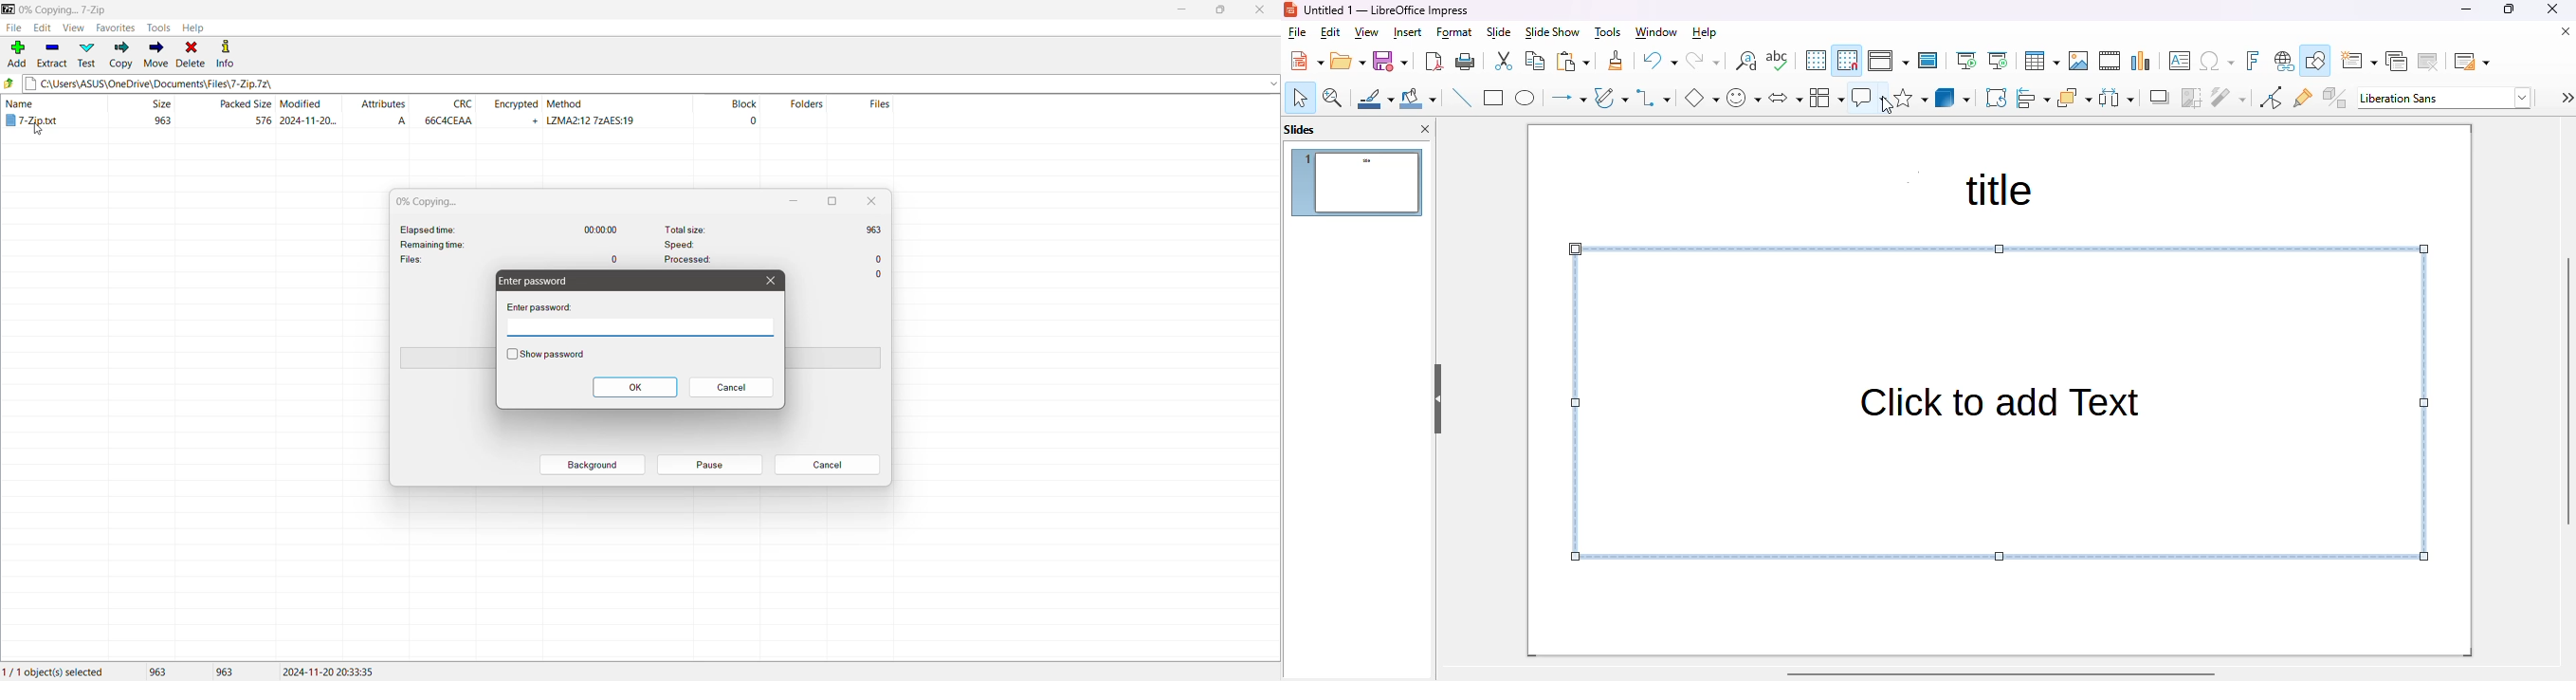 Image resolution: width=2576 pixels, height=700 pixels. I want to click on Current Selection, so click(60, 672).